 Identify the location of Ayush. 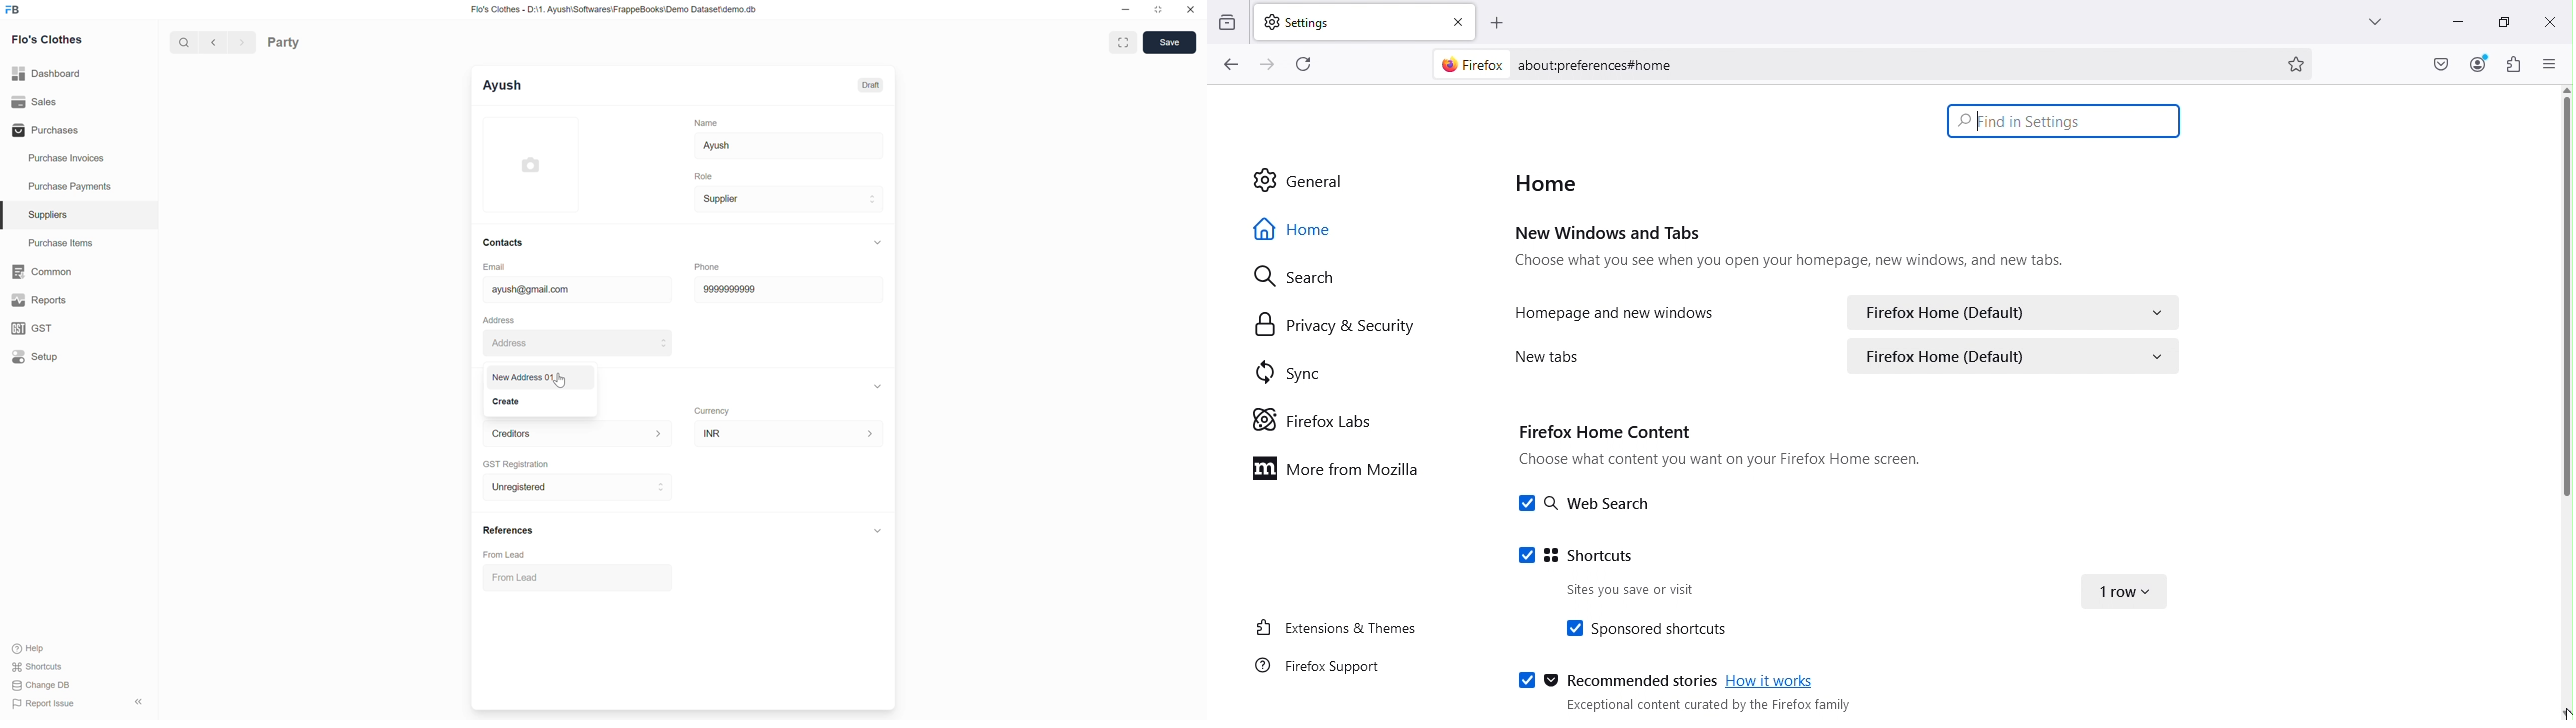
(789, 146).